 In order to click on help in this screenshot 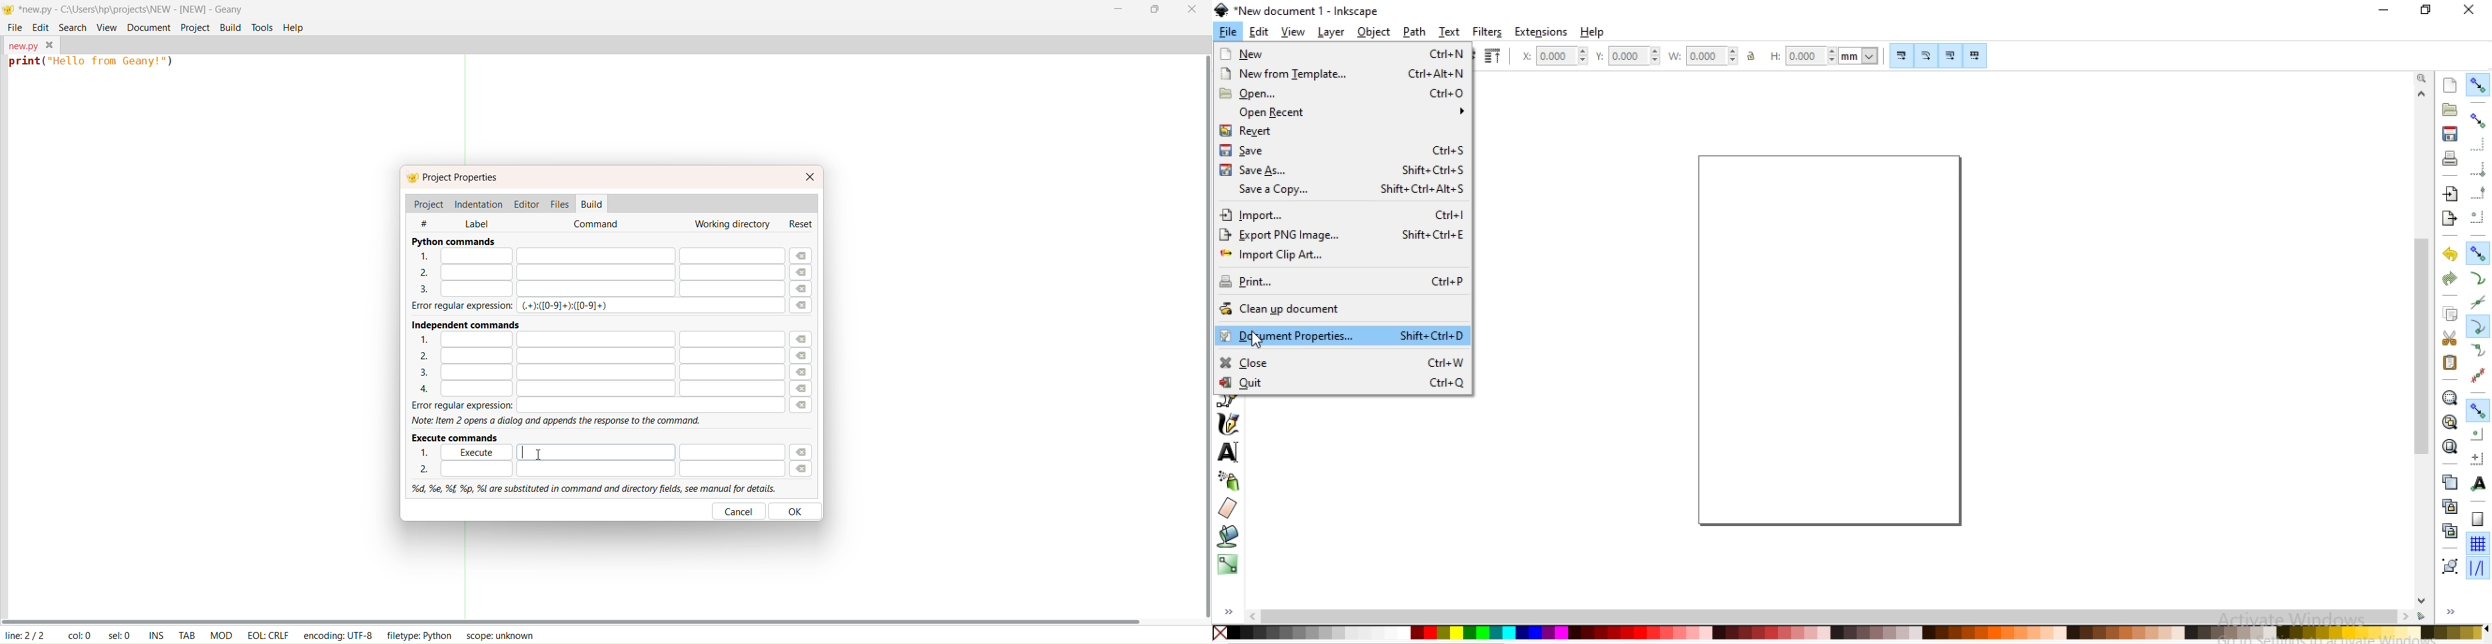, I will do `click(294, 28)`.